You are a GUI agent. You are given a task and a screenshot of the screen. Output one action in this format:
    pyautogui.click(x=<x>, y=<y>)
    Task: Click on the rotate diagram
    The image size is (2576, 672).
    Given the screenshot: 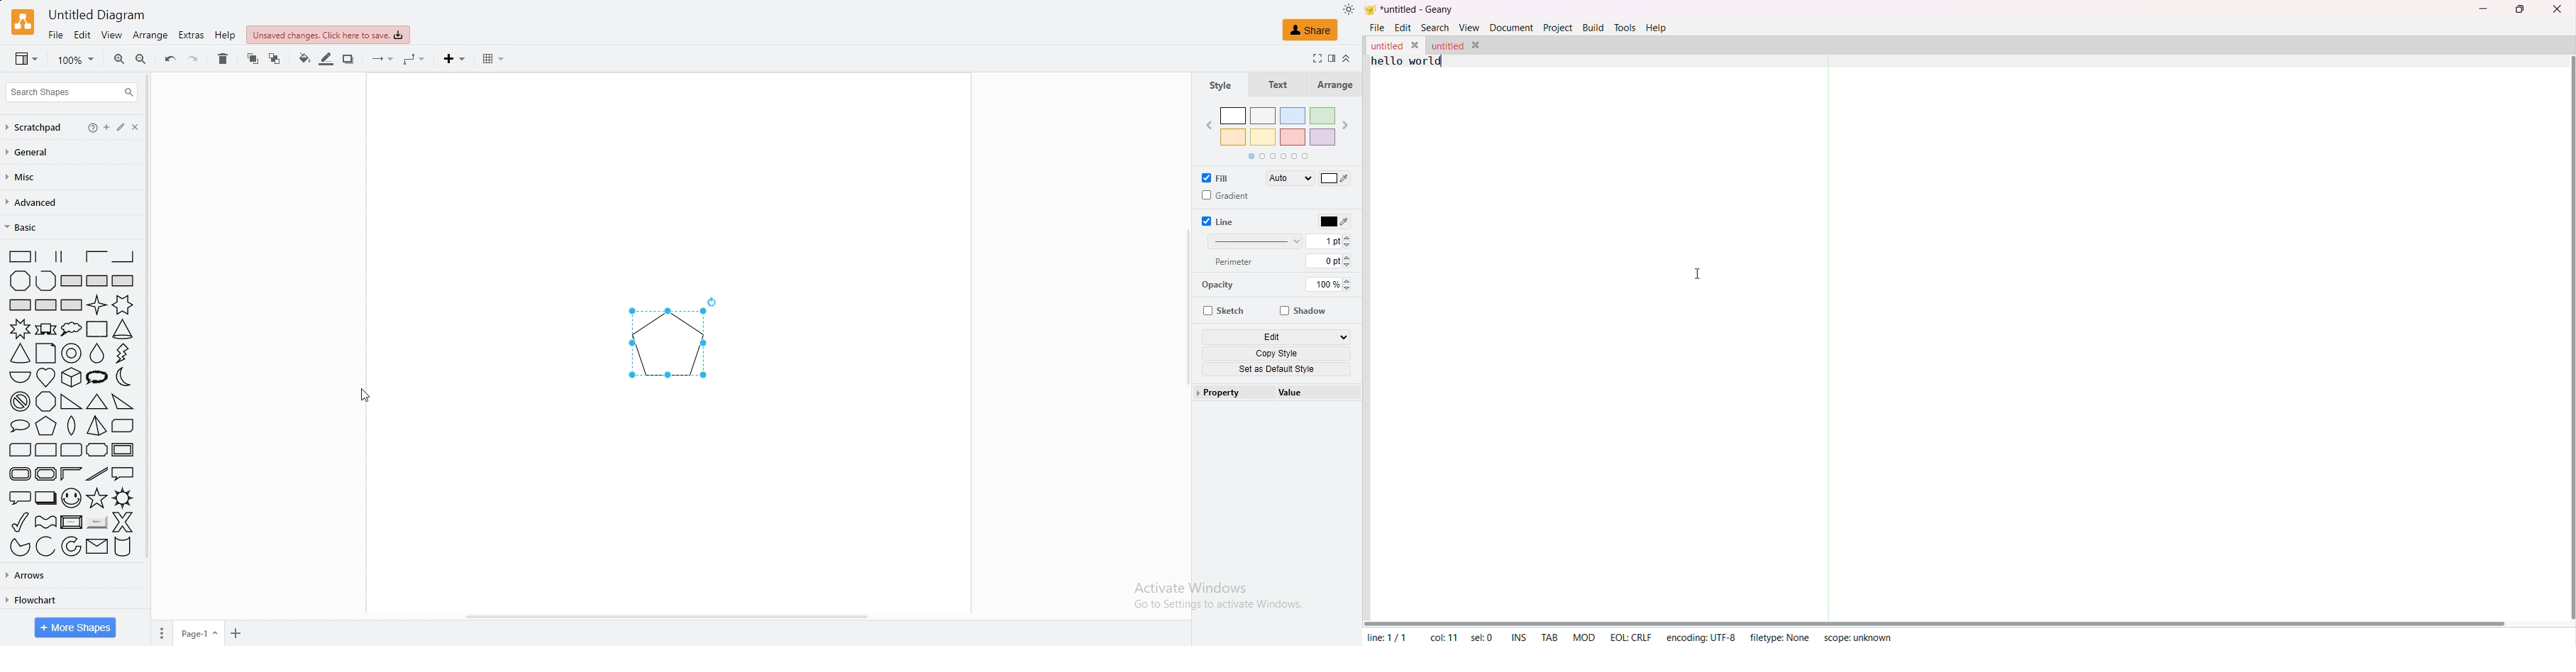 What is the action you would take?
    pyautogui.click(x=716, y=302)
    